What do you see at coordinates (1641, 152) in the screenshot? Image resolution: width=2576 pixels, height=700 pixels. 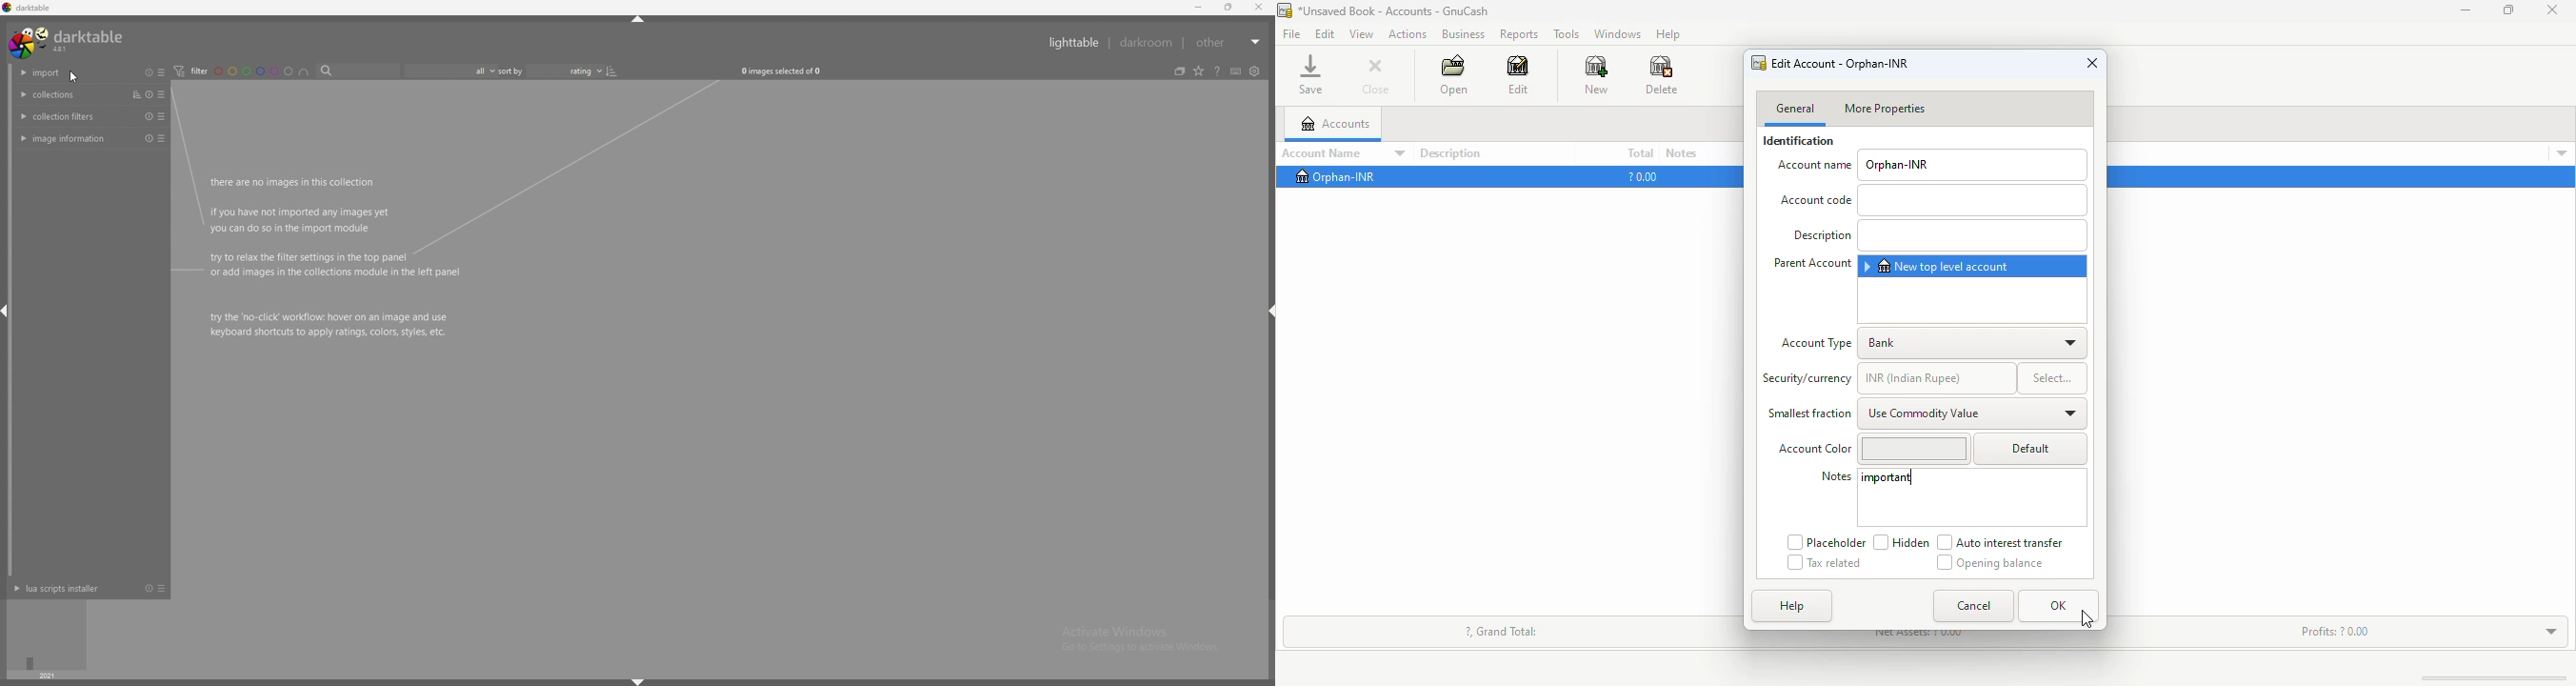 I see `total` at bounding box center [1641, 152].